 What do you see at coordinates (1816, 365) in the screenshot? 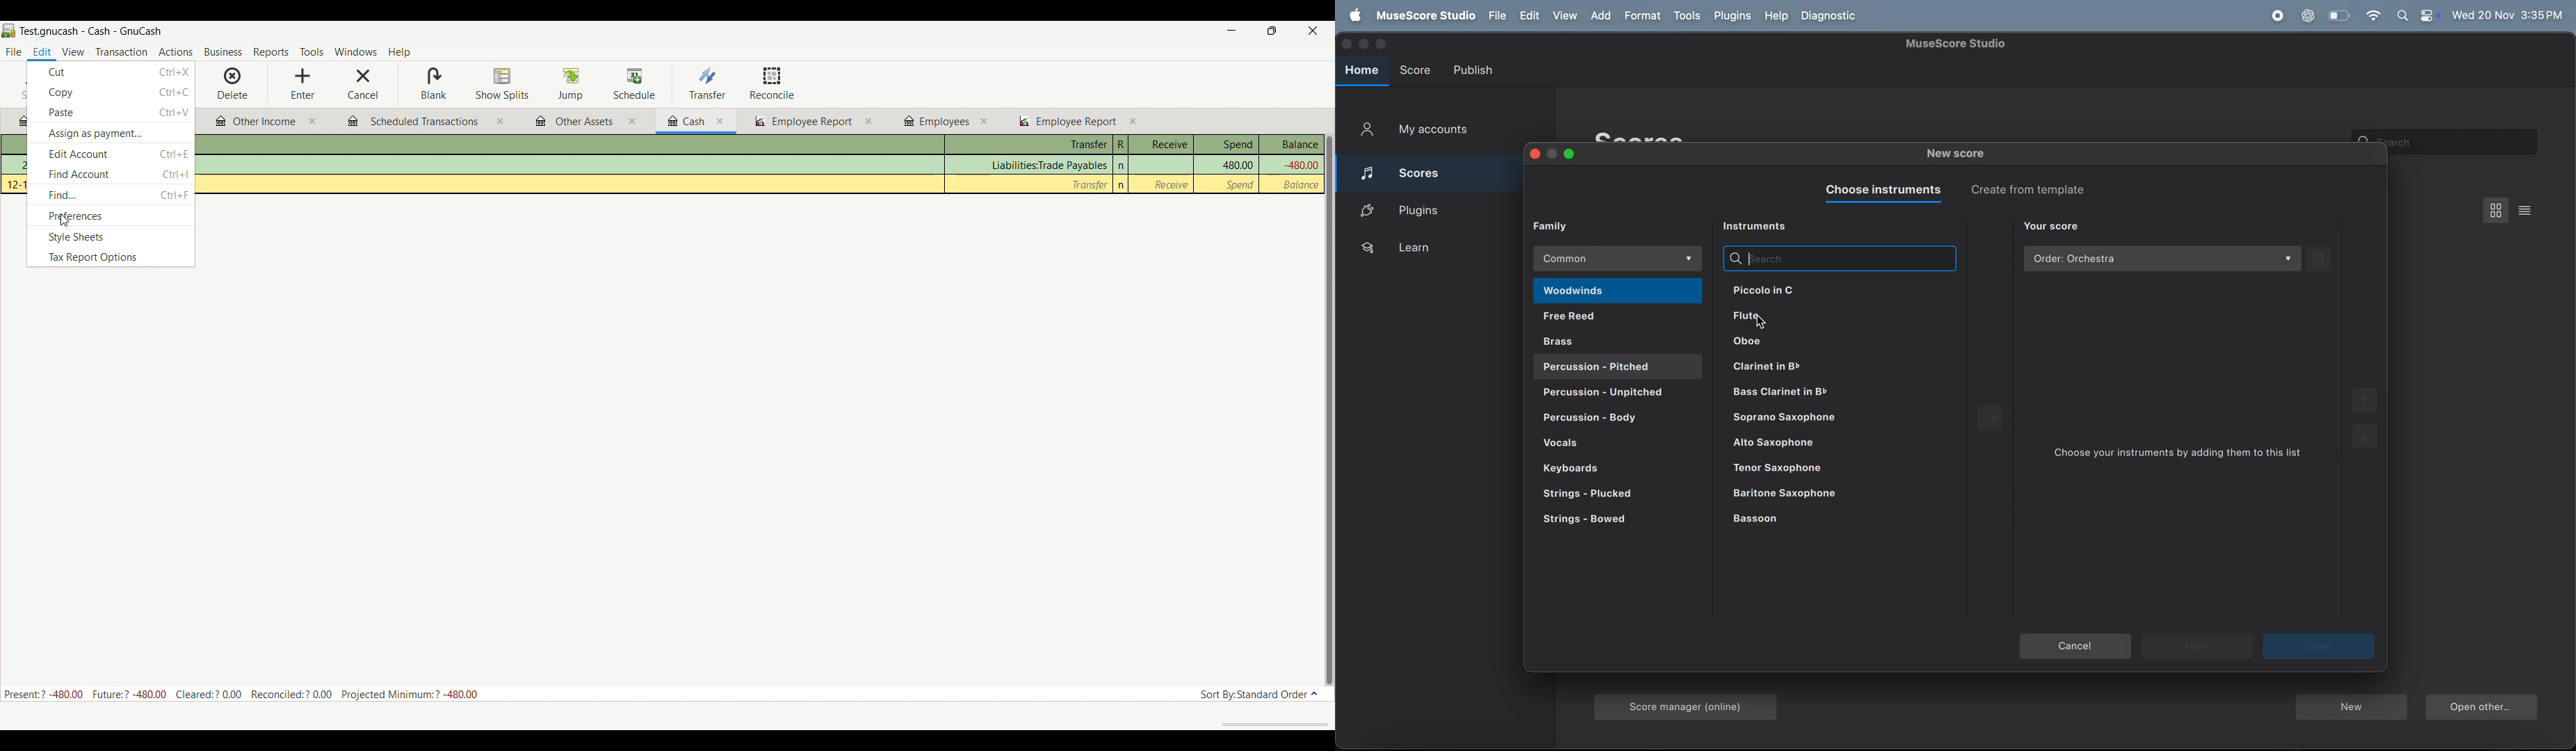
I see `clarinet` at bounding box center [1816, 365].